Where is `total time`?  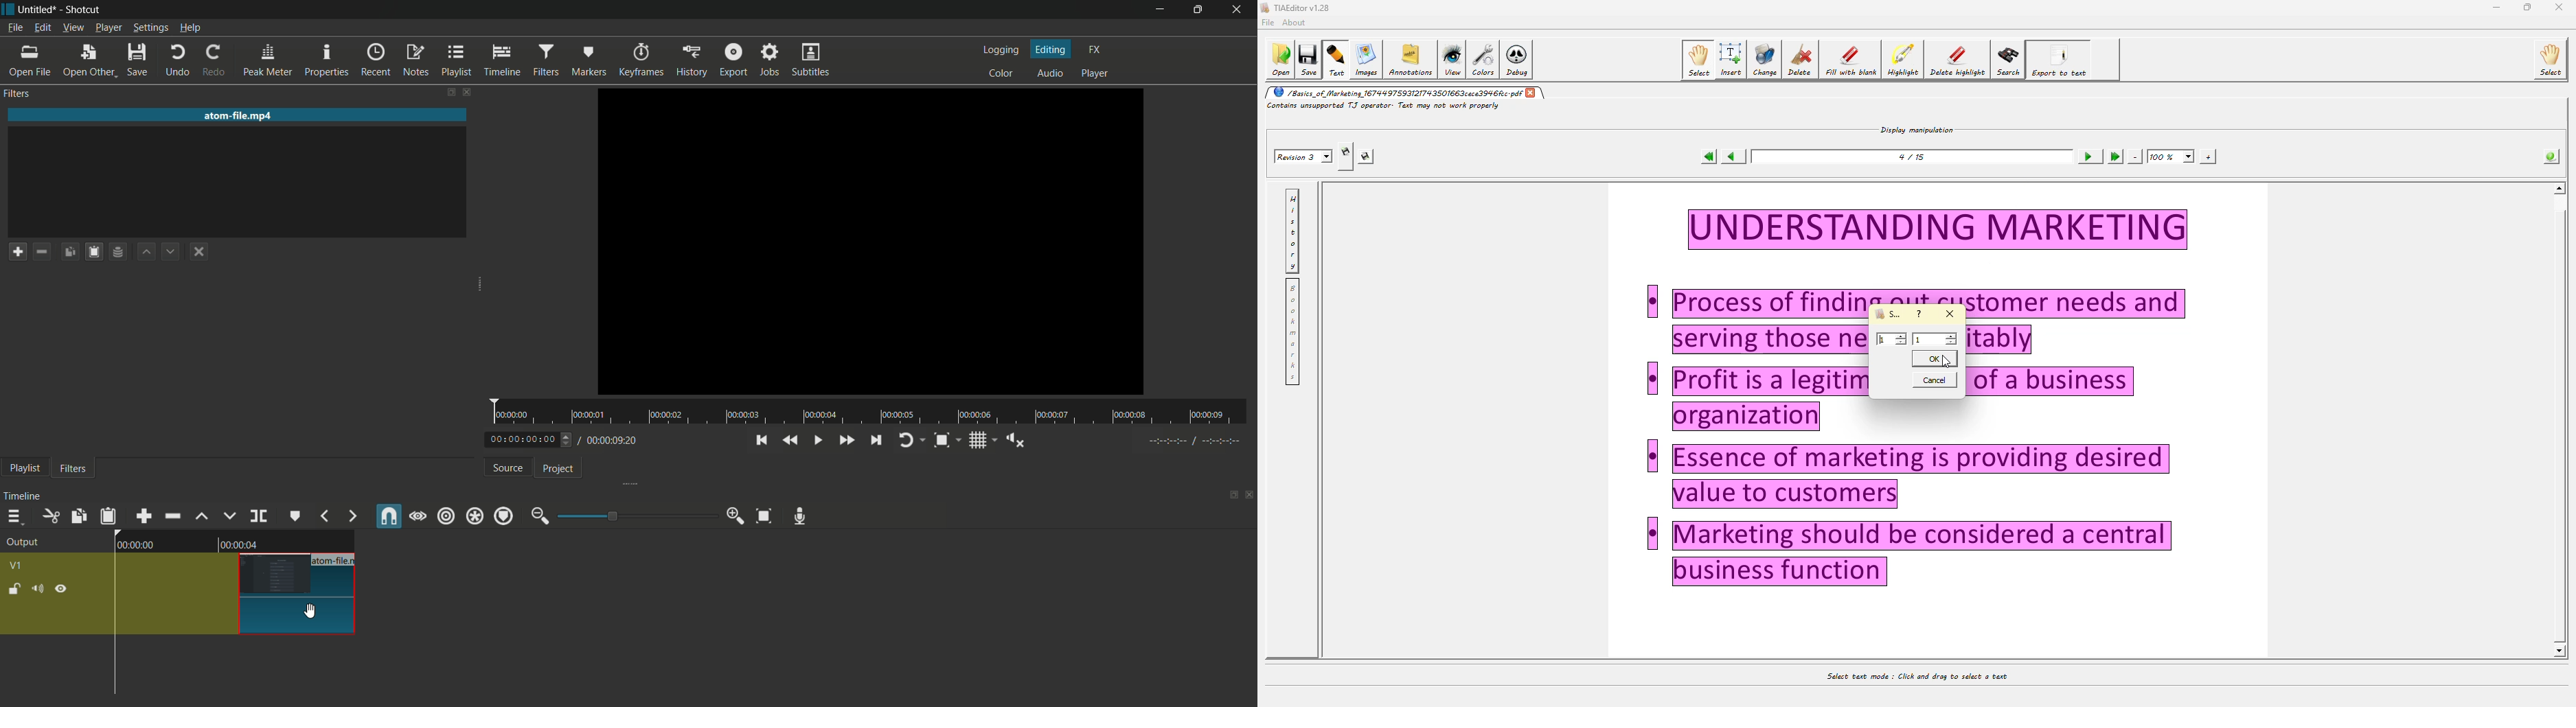 total time is located at coordinates (614, 442).